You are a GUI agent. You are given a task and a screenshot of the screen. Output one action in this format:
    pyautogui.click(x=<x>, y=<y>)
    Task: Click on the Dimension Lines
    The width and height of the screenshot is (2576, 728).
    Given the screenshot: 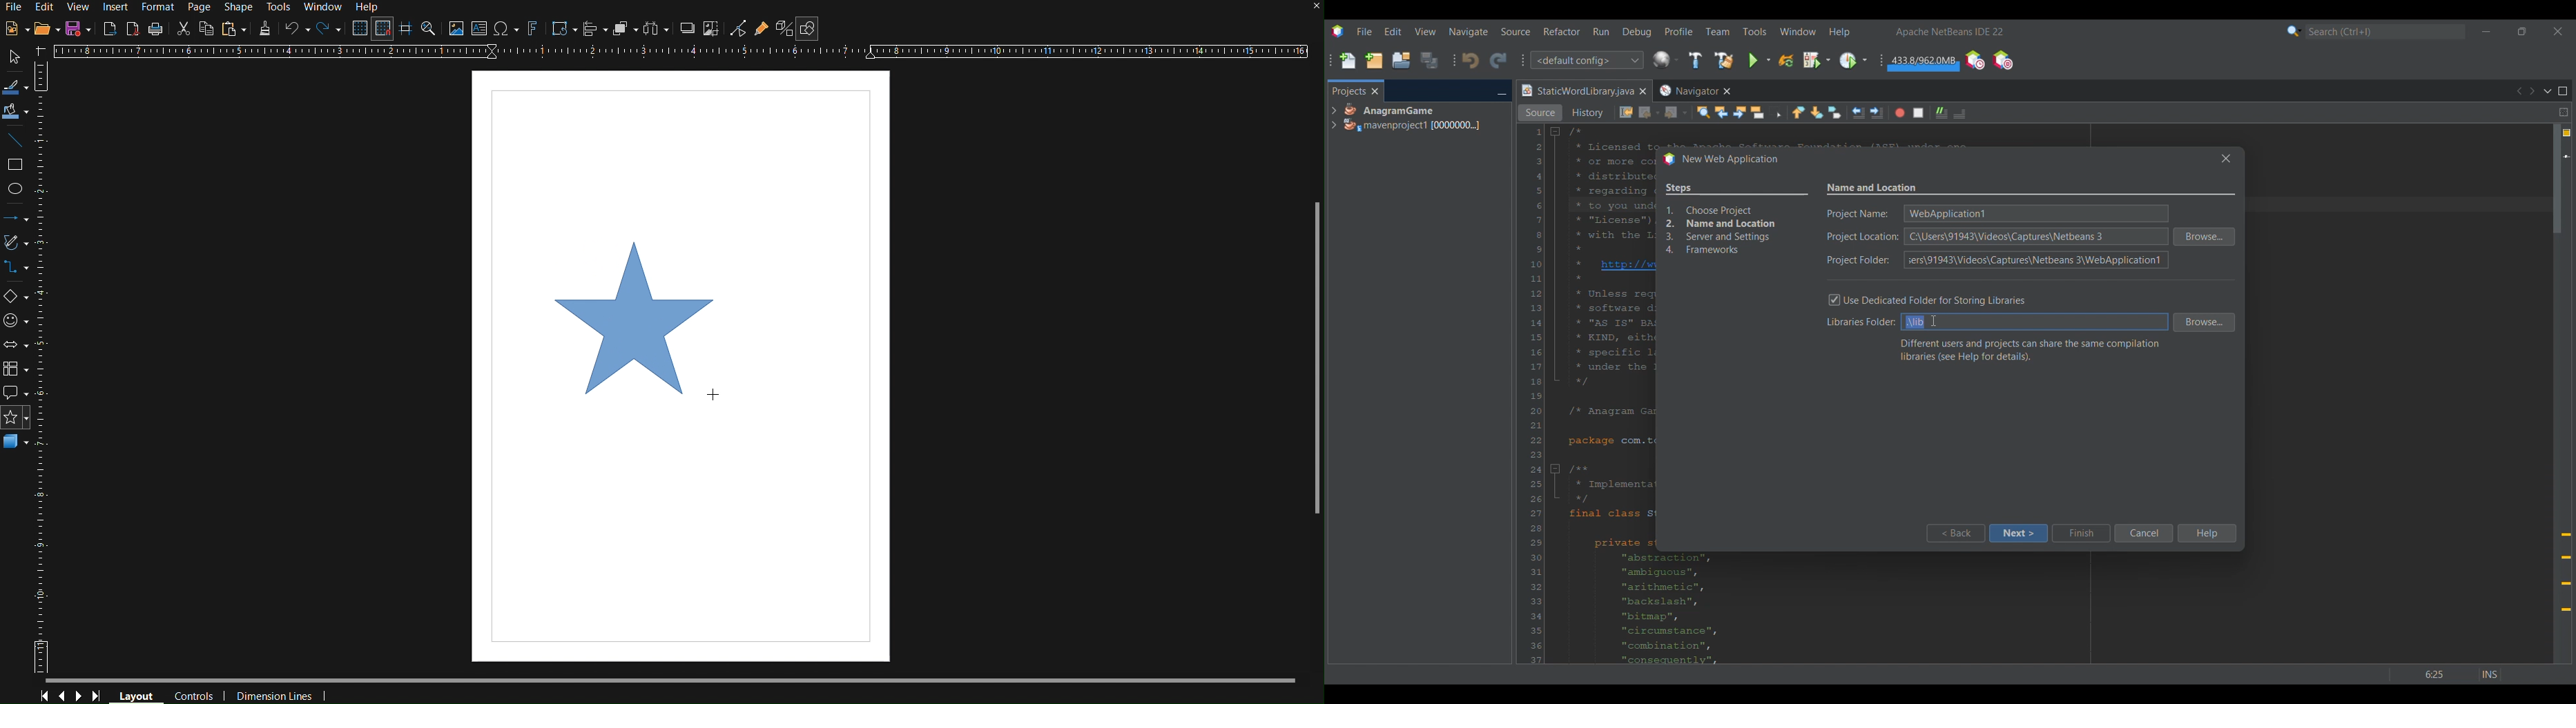 What is the action you would take?
    pyautogui.click(x=272, y=694)
    